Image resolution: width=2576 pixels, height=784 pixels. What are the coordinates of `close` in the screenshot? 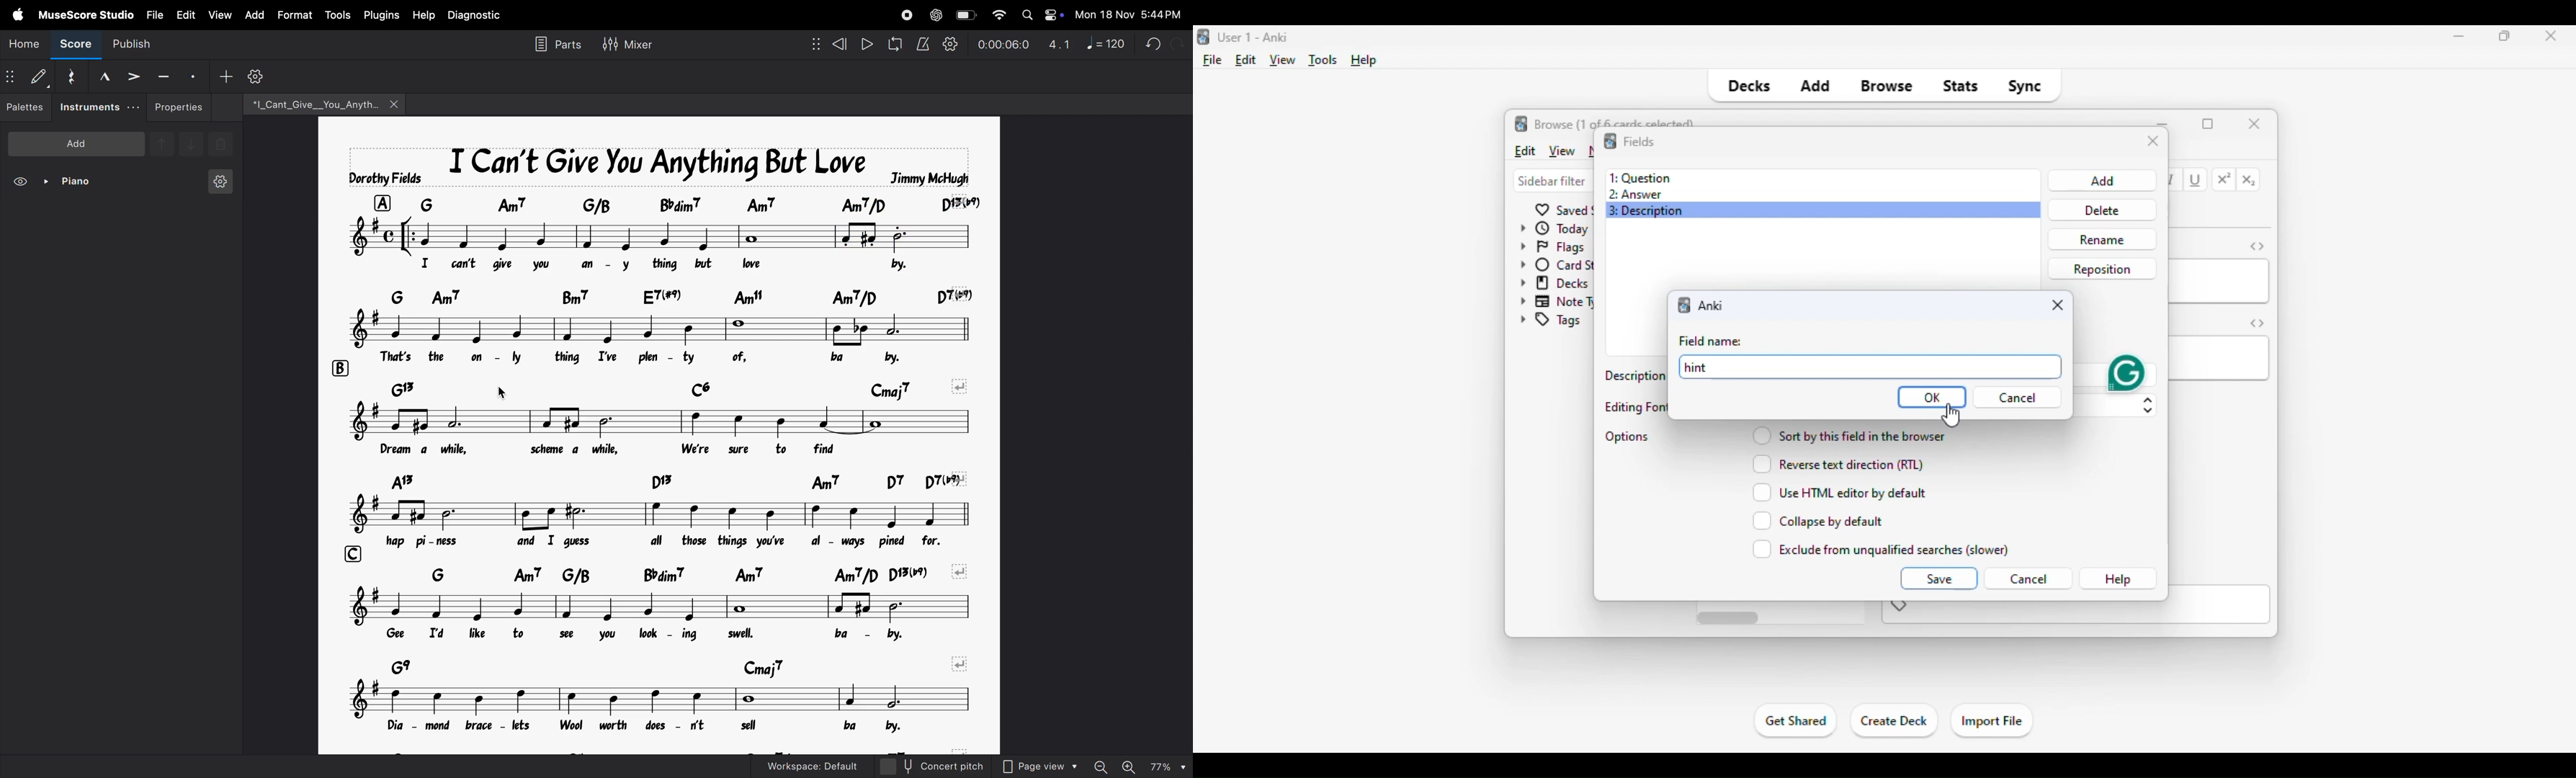 It's located at (2057, 305).